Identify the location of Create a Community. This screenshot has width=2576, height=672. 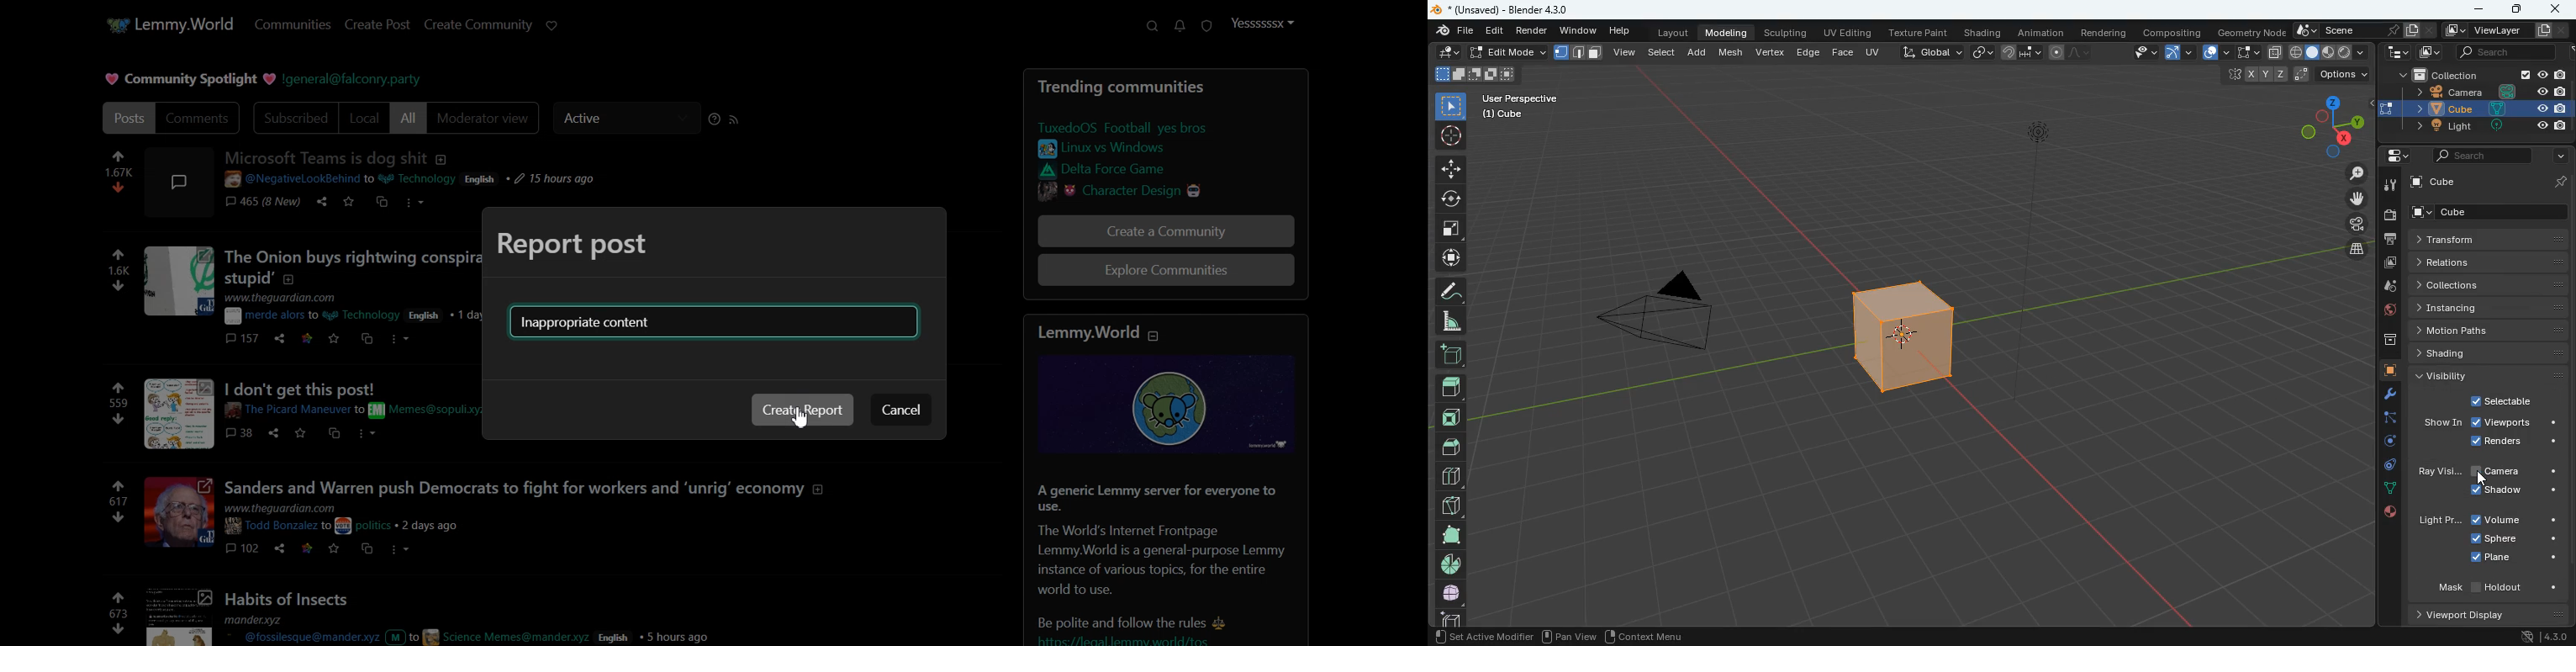
(1166, 231).